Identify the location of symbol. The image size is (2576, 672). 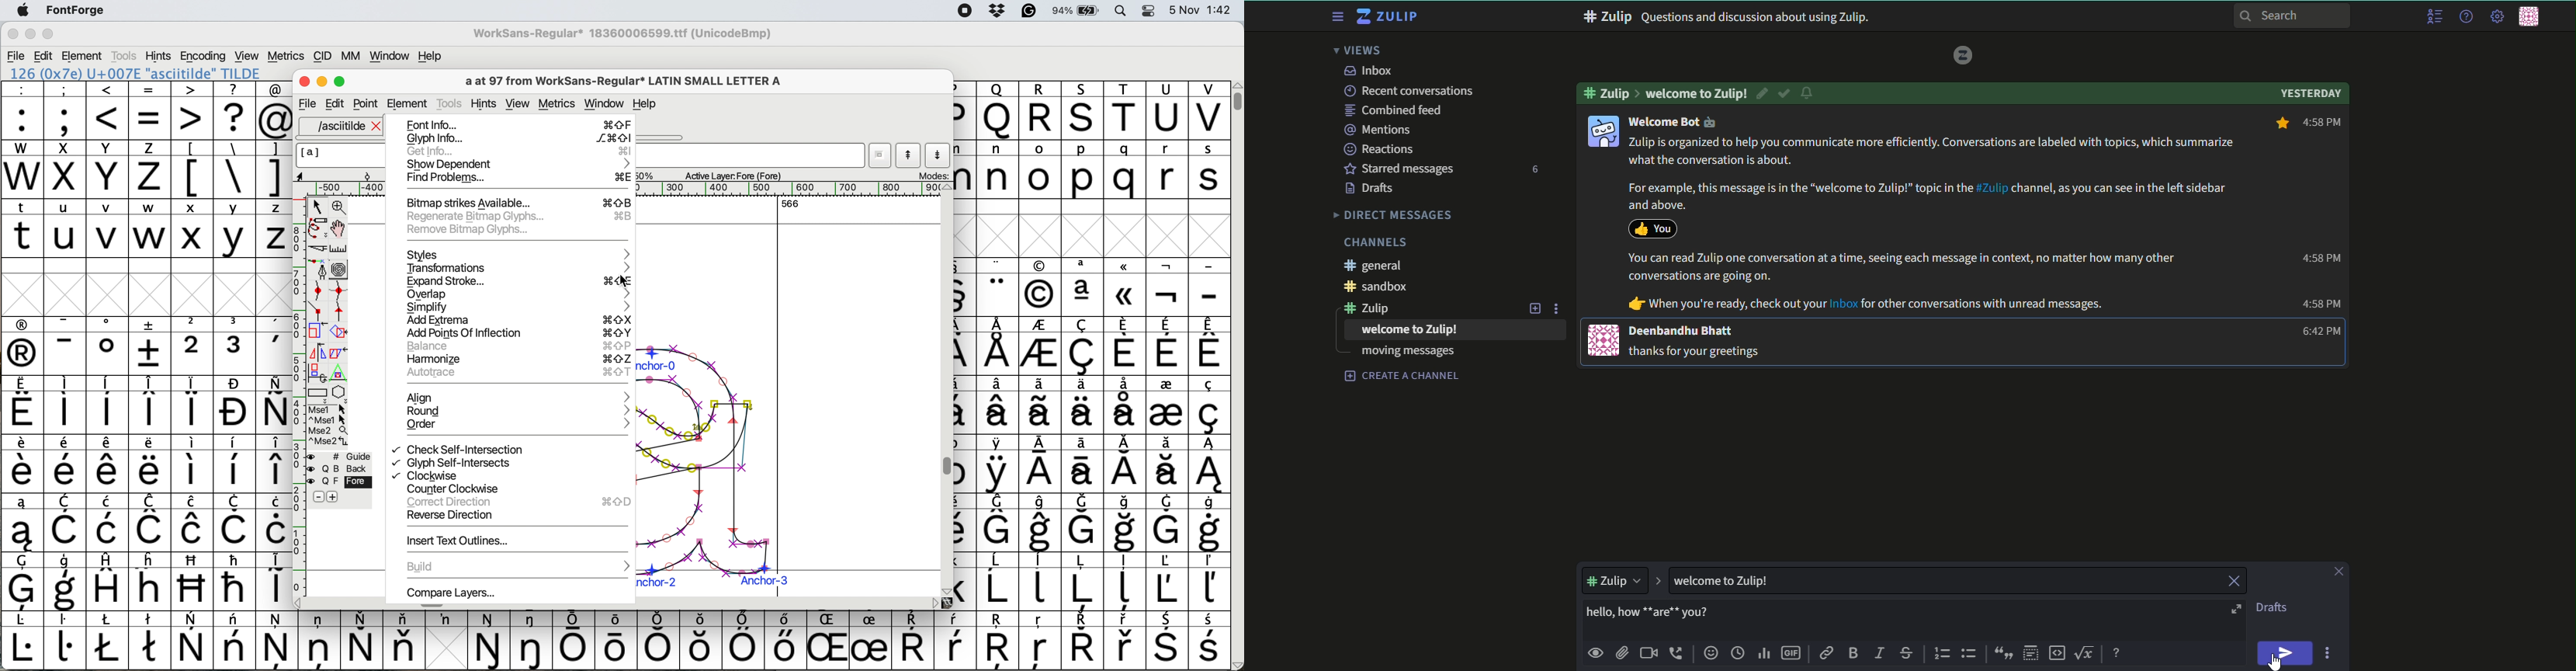
(1169, 288).